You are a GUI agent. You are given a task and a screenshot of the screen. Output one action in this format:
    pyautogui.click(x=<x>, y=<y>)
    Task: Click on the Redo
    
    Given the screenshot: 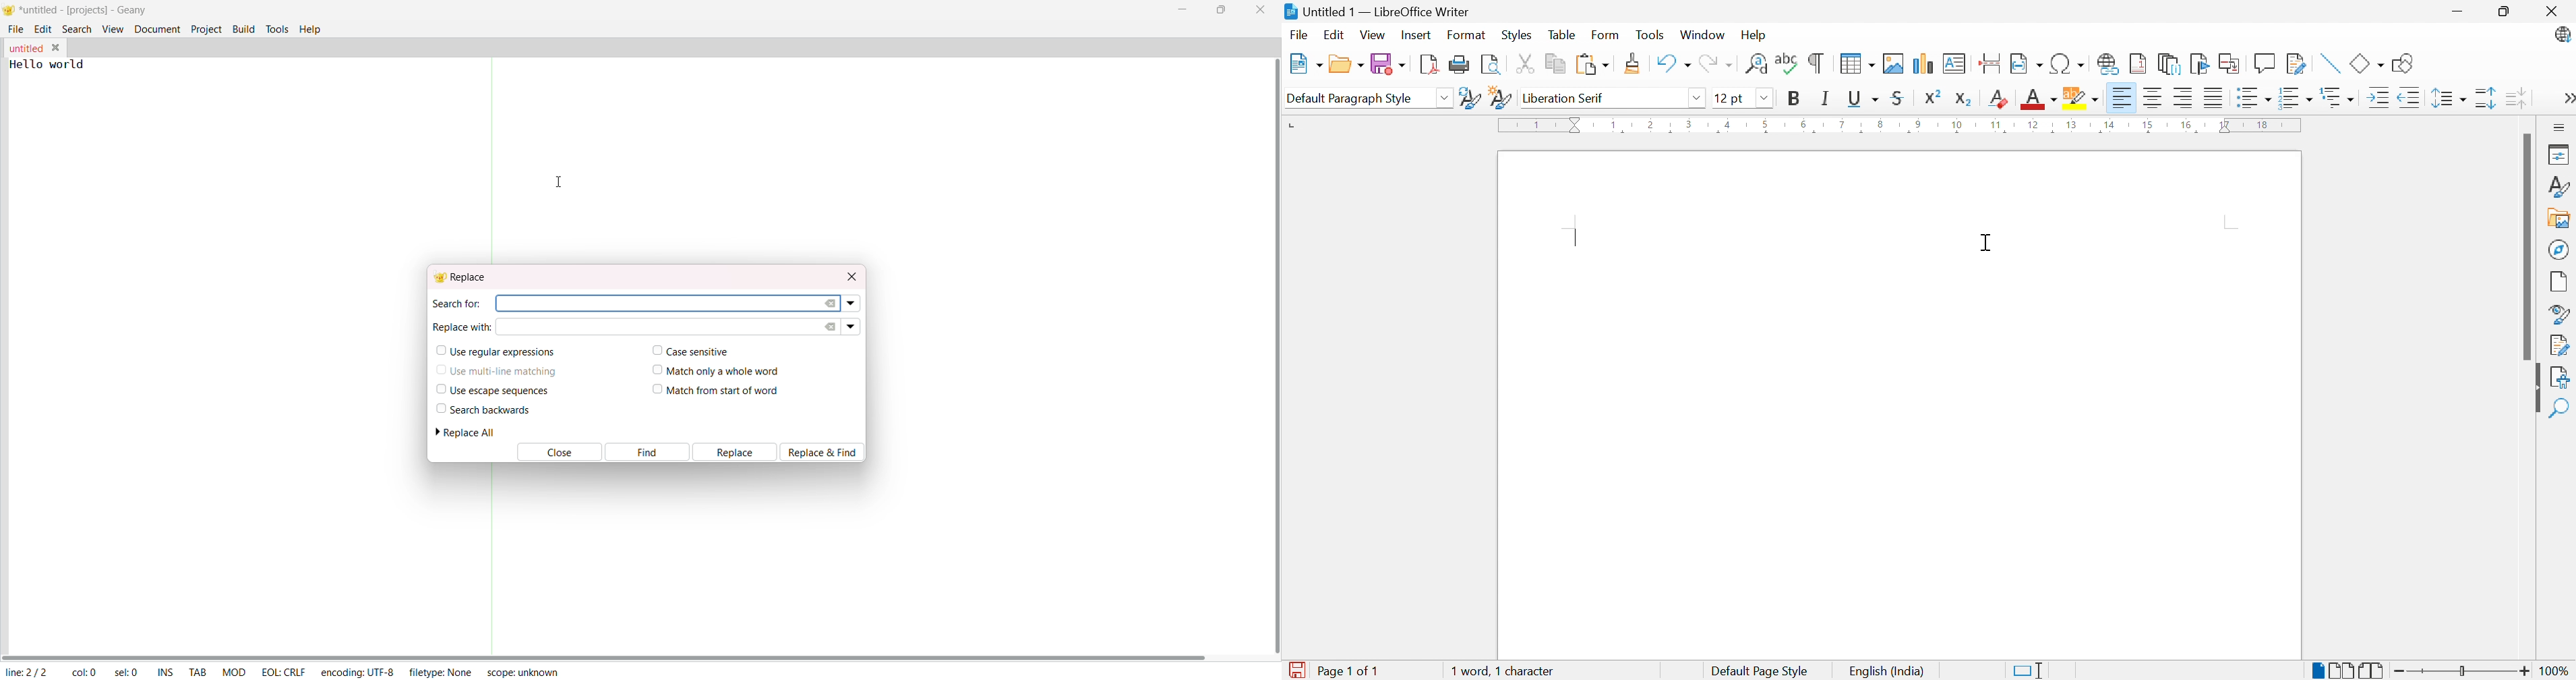 What is the action you would take?
    pyautogui.click(x=1716, y=64)
    